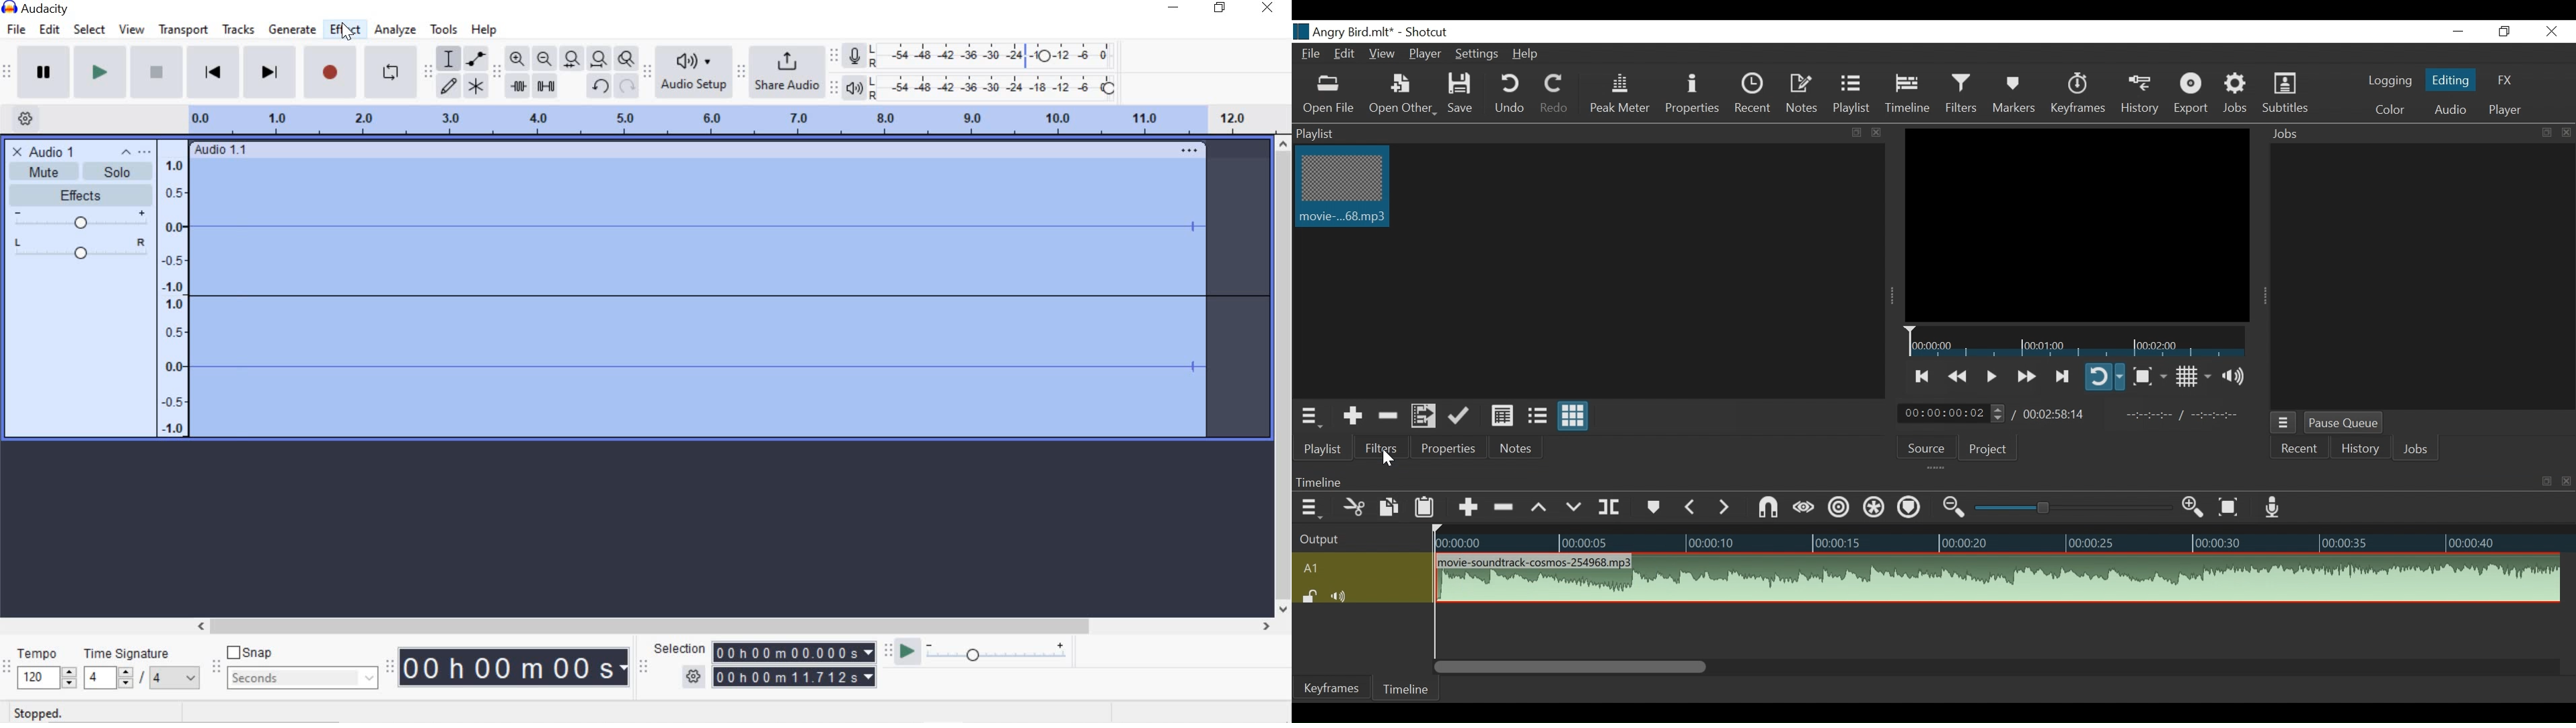 The image size is (2576, 728). Describe the element at coordinates (496, 71) in the screenshot. I see `Edit Toolbar` at that location.